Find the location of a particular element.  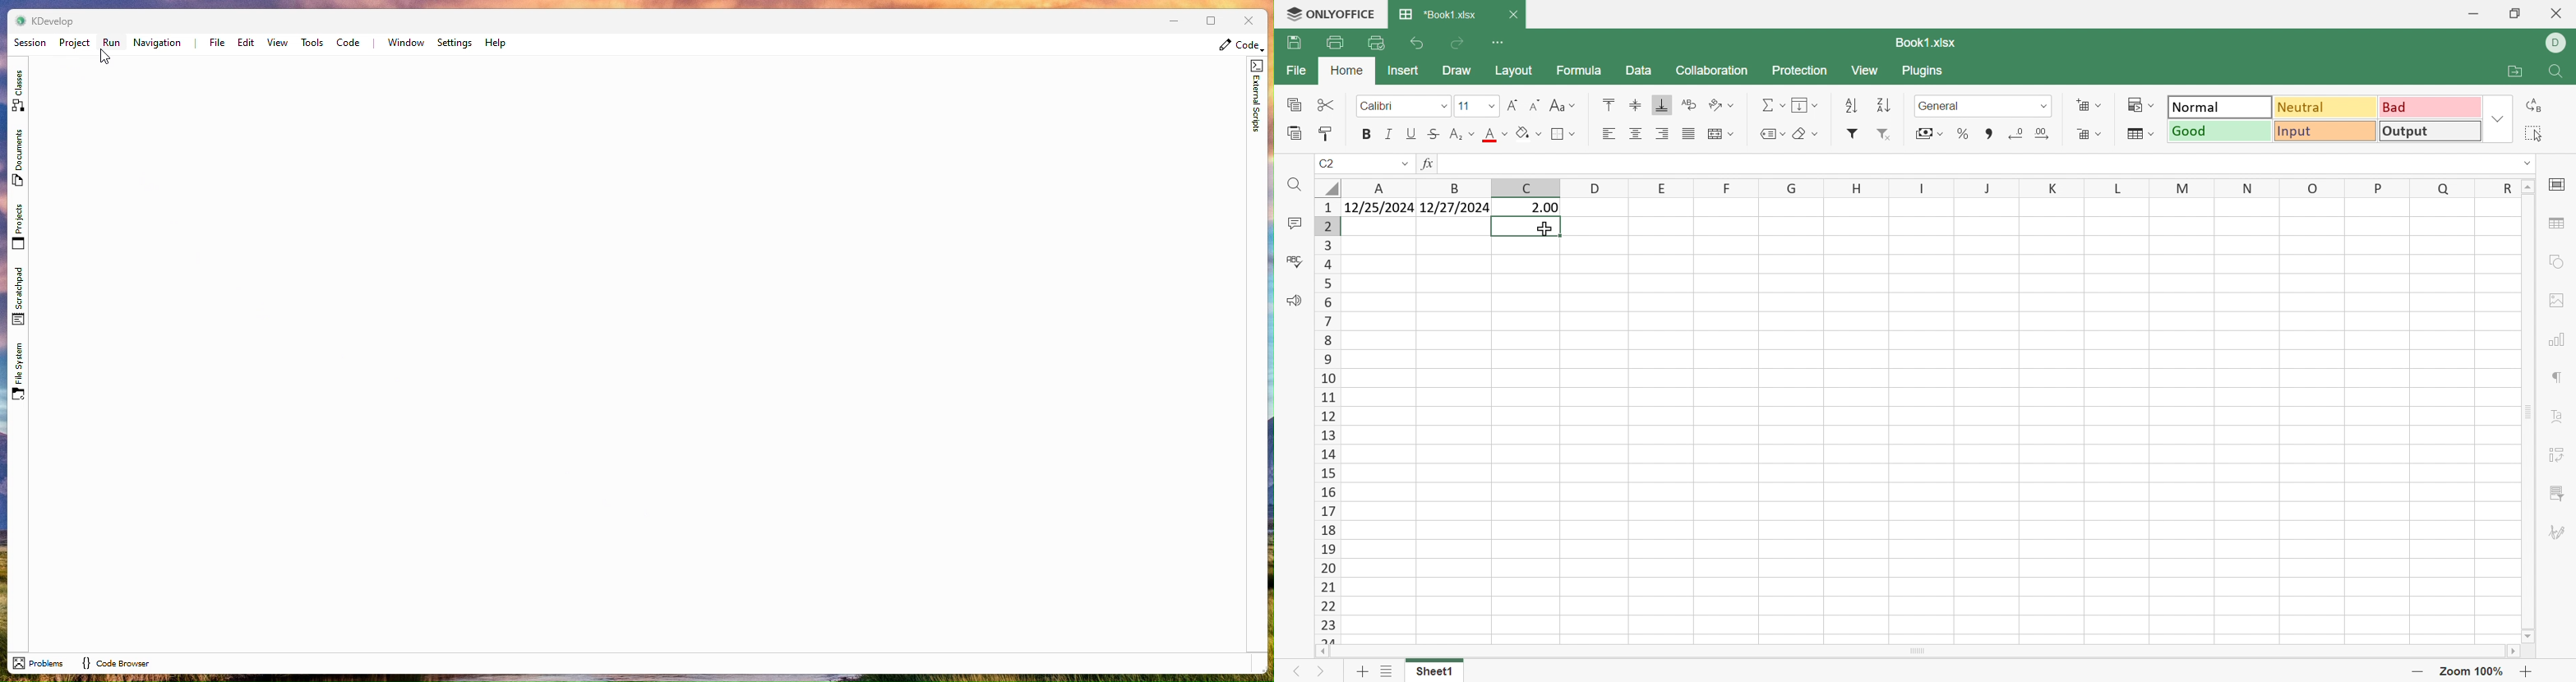

Clear is located at coordinates (1804, 132).